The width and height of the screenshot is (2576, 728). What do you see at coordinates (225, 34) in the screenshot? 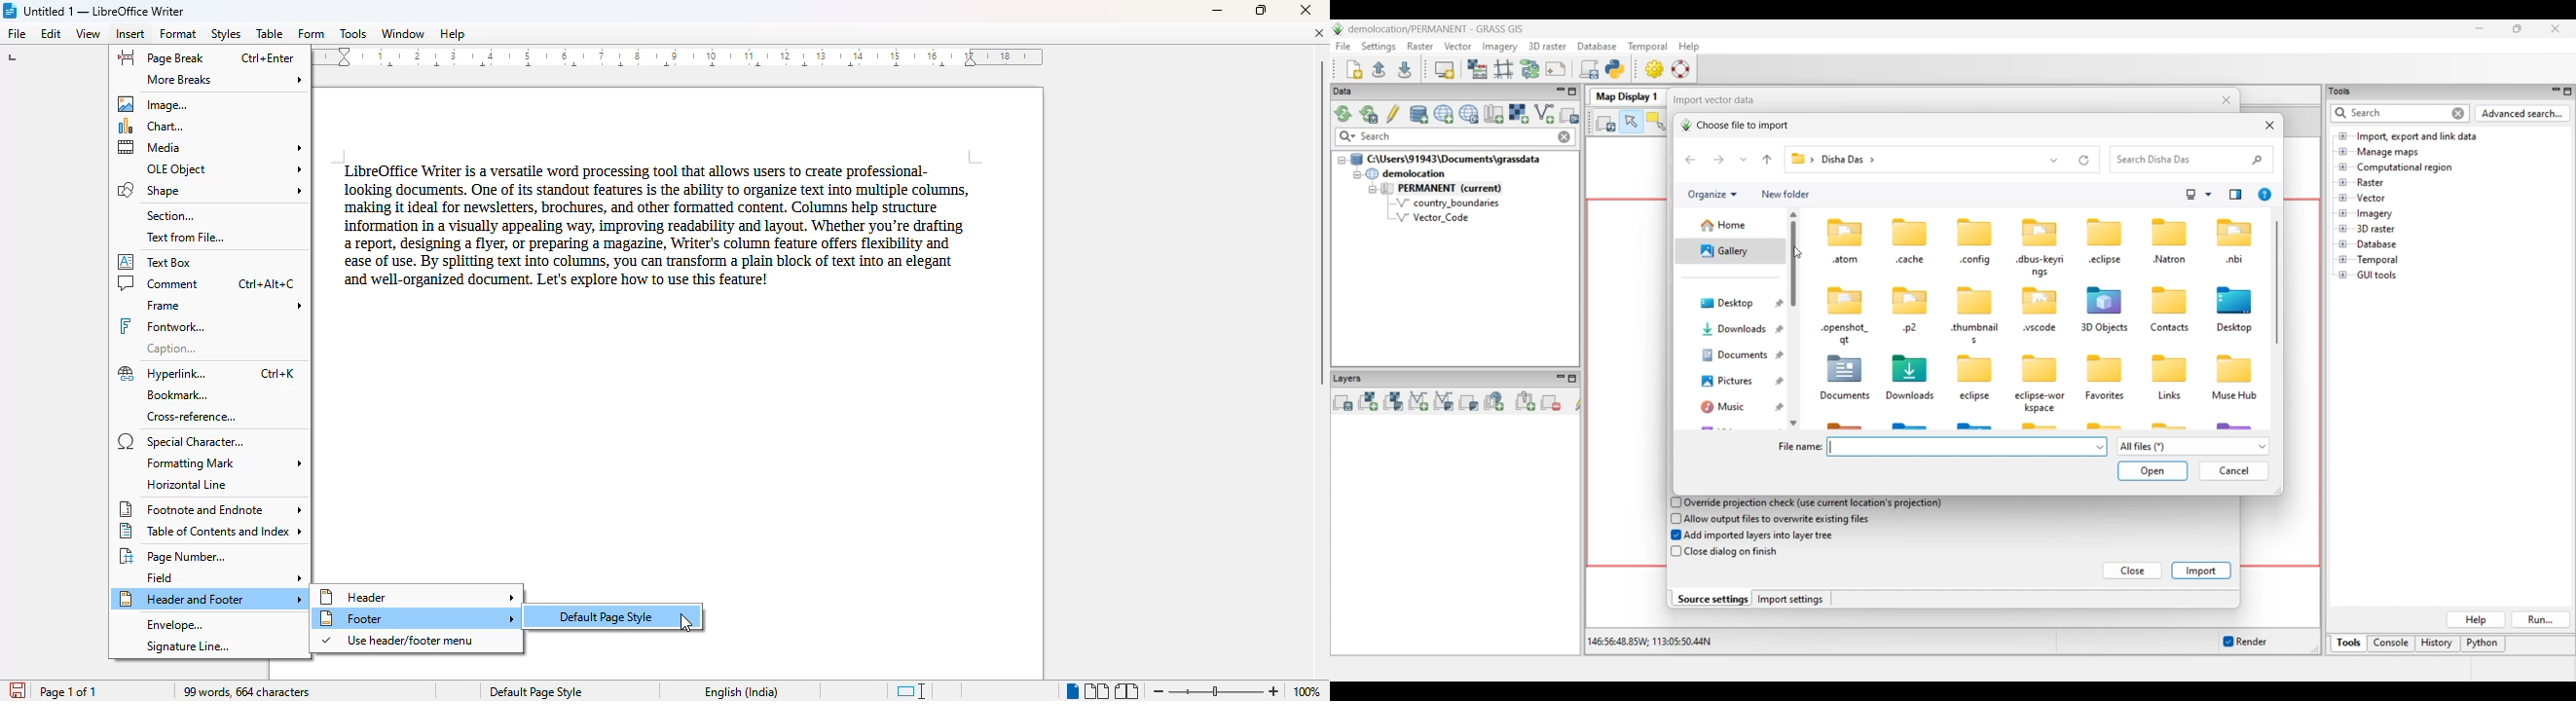
I see `styles` at bounding box center [225, 34].